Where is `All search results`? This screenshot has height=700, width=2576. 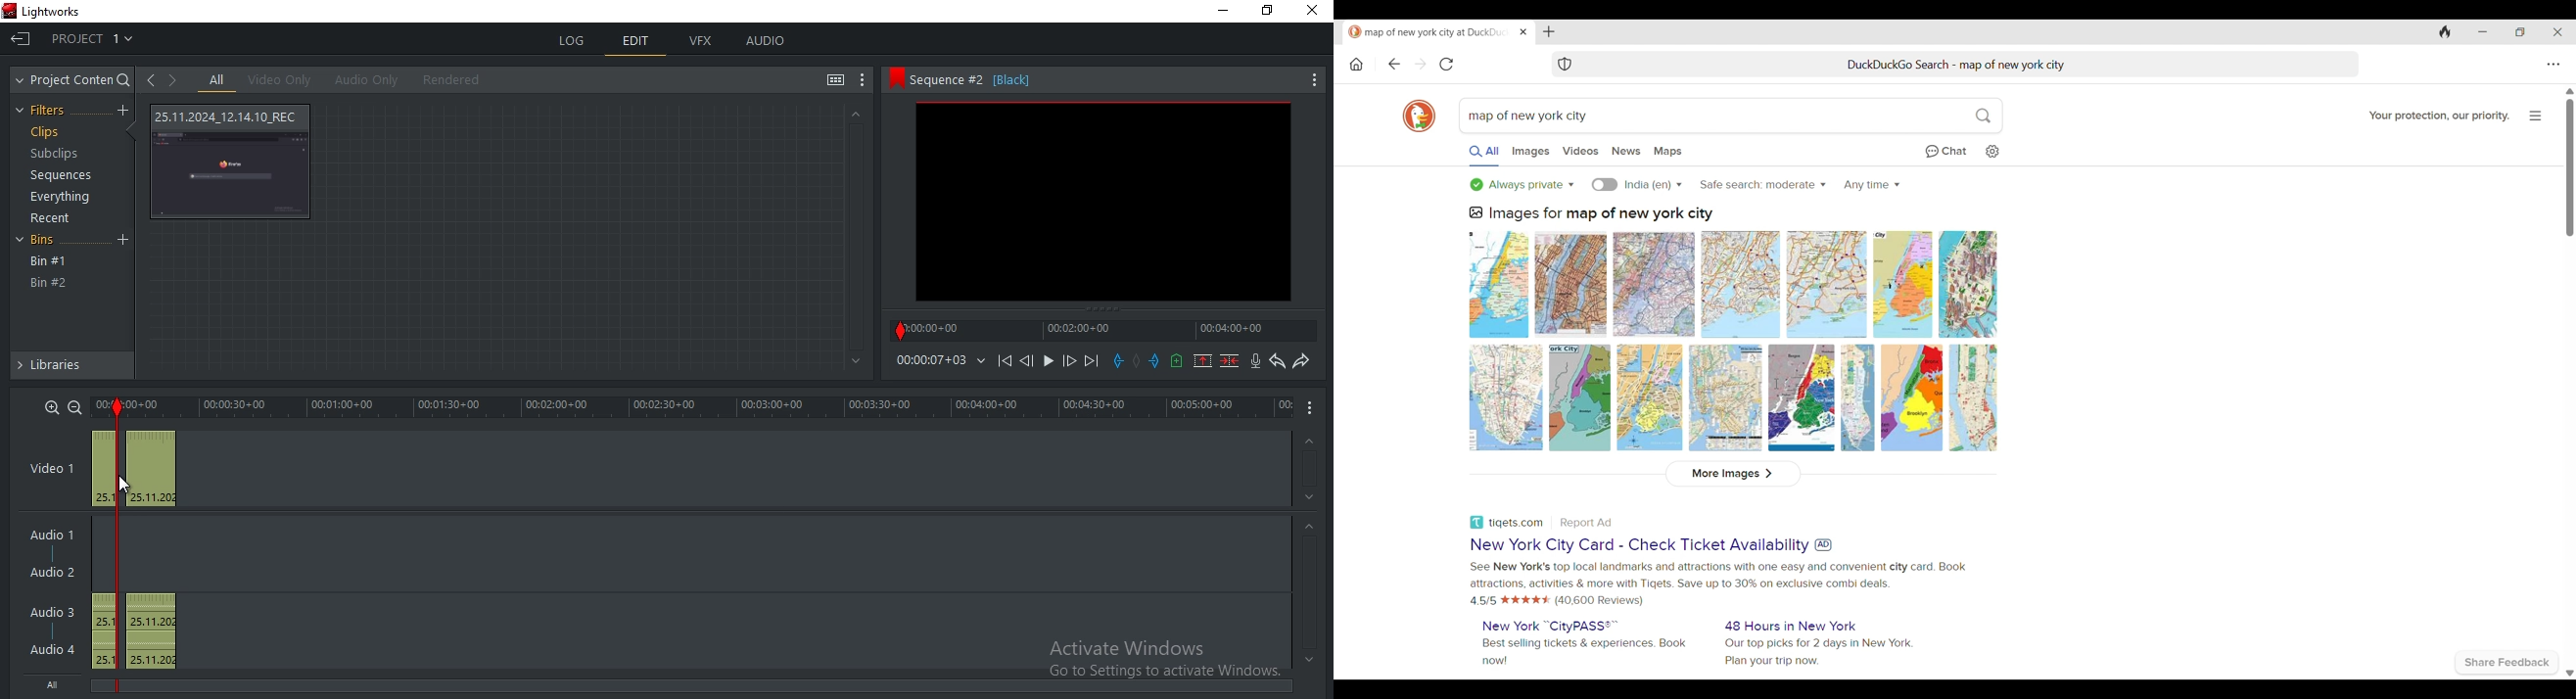
All search results is located at coordinates (1484, 155).